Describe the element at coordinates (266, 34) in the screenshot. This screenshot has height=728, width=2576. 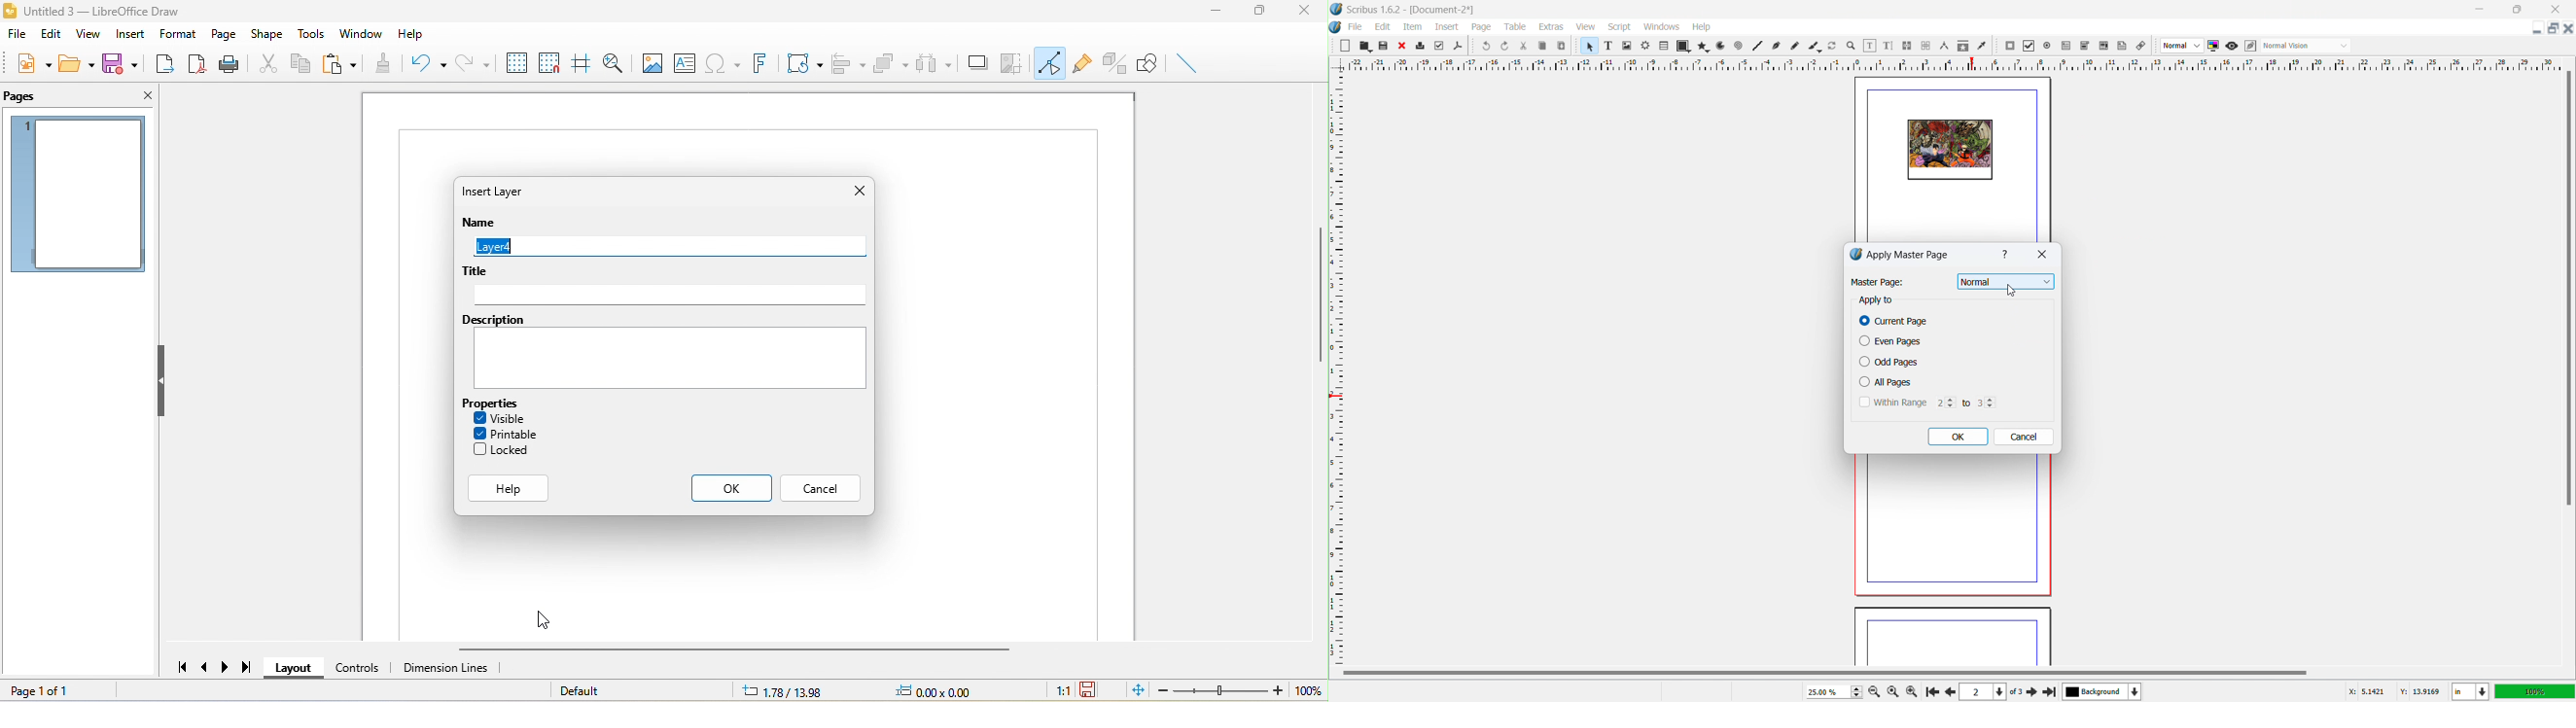
I see `shape` at that location.